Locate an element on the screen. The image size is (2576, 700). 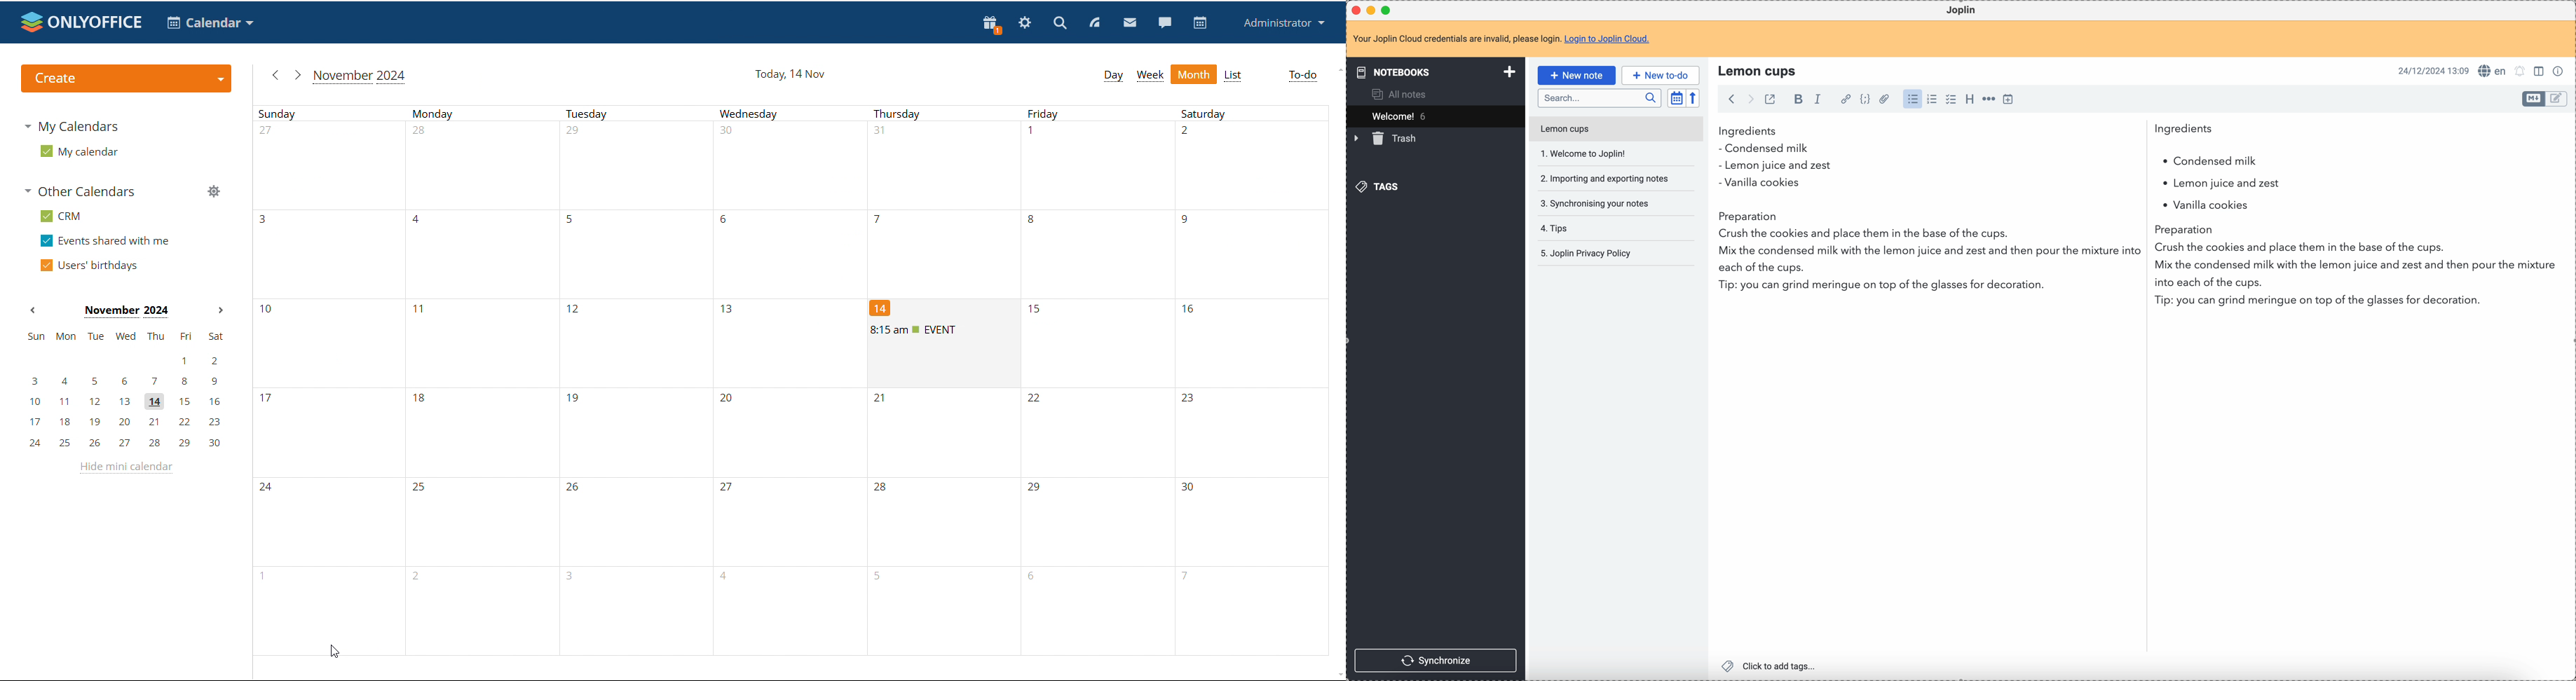
ingredients is located at coordinates (1966, 131).